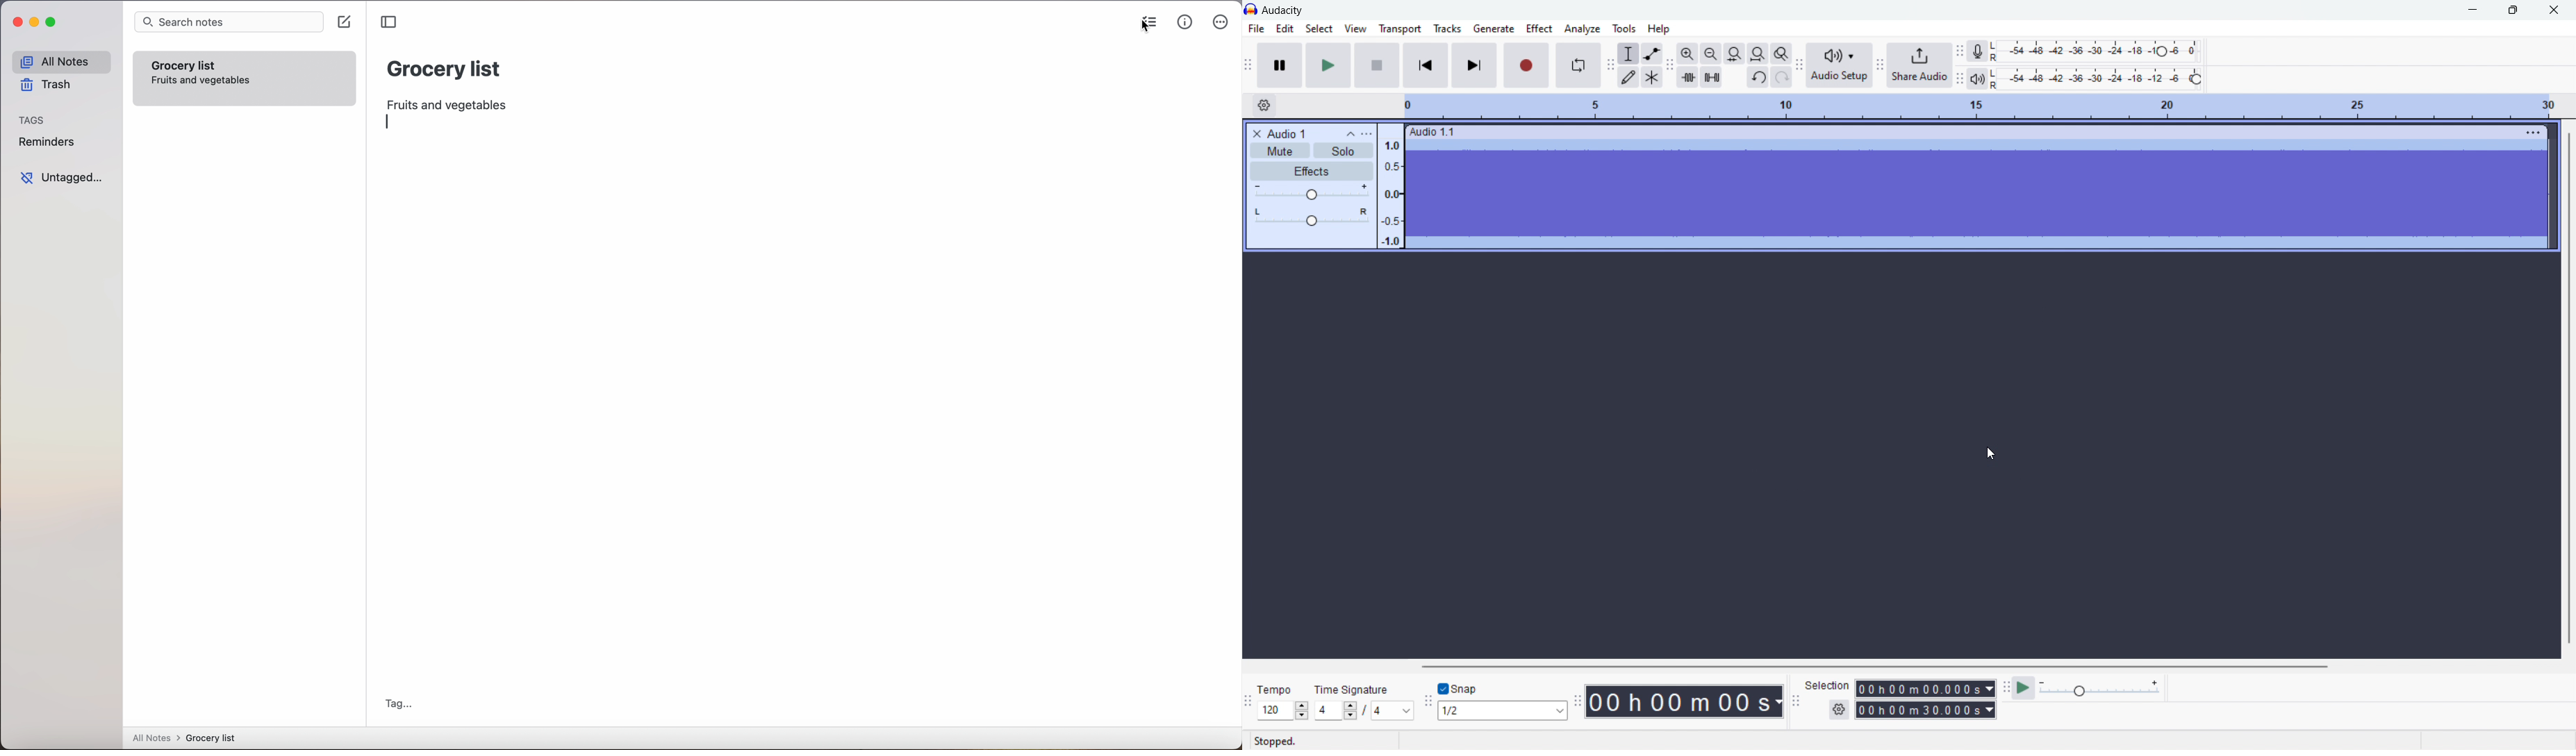 The height and width of the screenshot is (756, 2576). I want to click on select snapping, so click(1503, 711).